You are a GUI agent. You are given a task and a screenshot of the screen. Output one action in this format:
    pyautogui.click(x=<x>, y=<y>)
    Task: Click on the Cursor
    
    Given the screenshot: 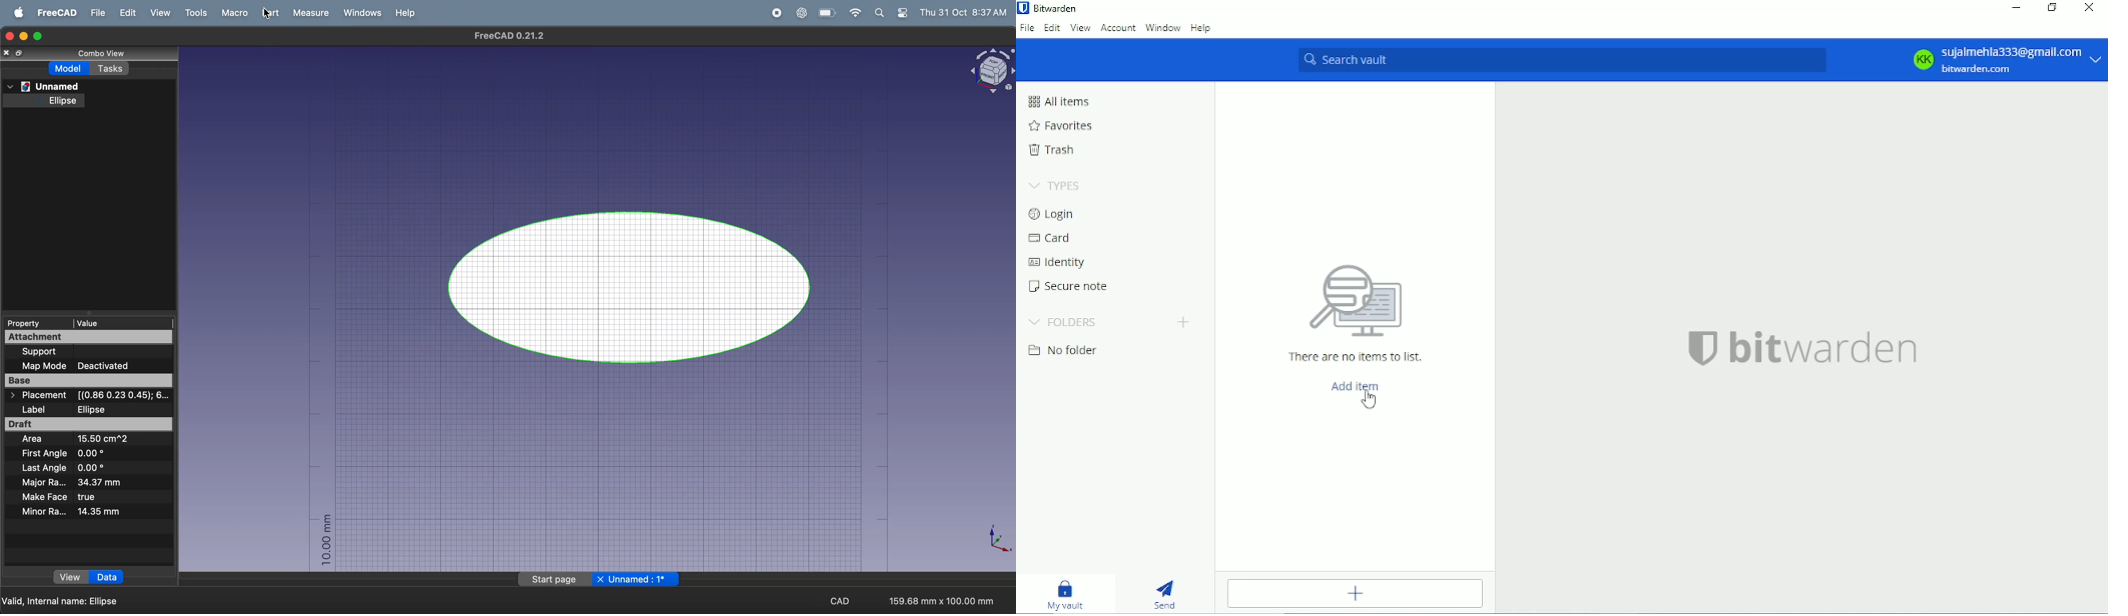 What is the action you would take?
    pyautogui.click(x=1368, y=399)
    